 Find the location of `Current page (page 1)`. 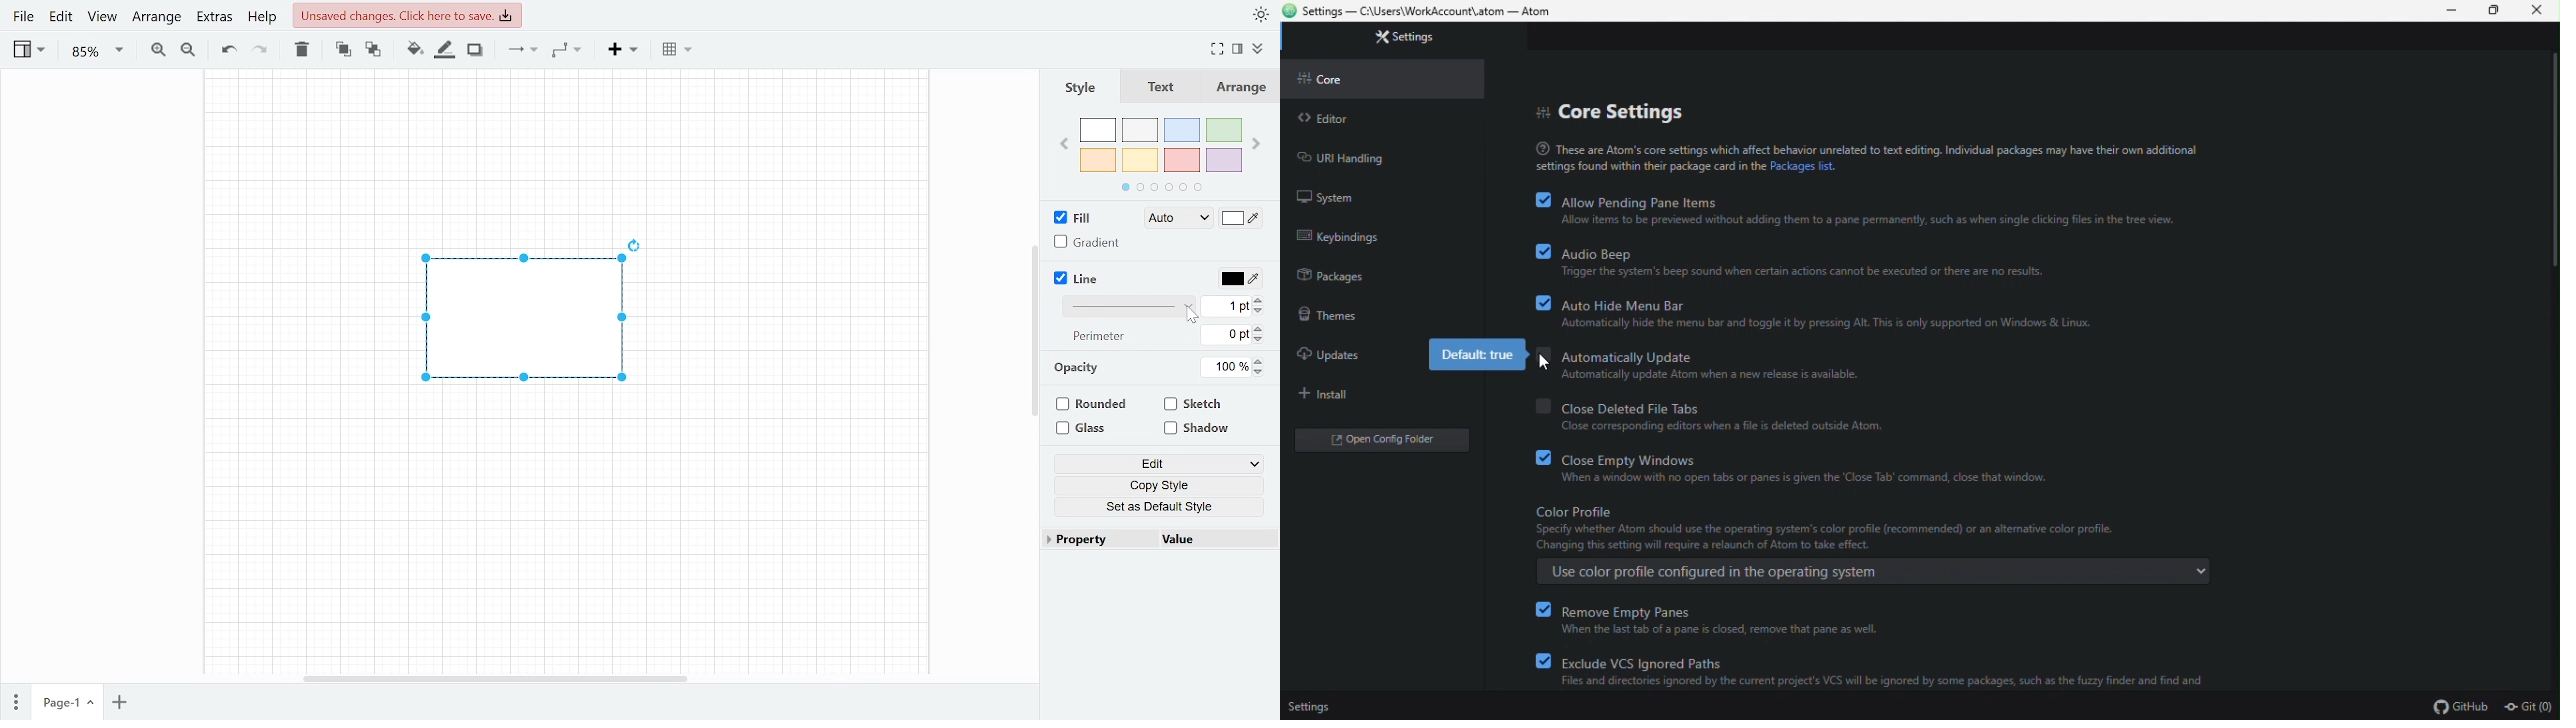

Current page (page 1) is located at coordinates (66, 703).